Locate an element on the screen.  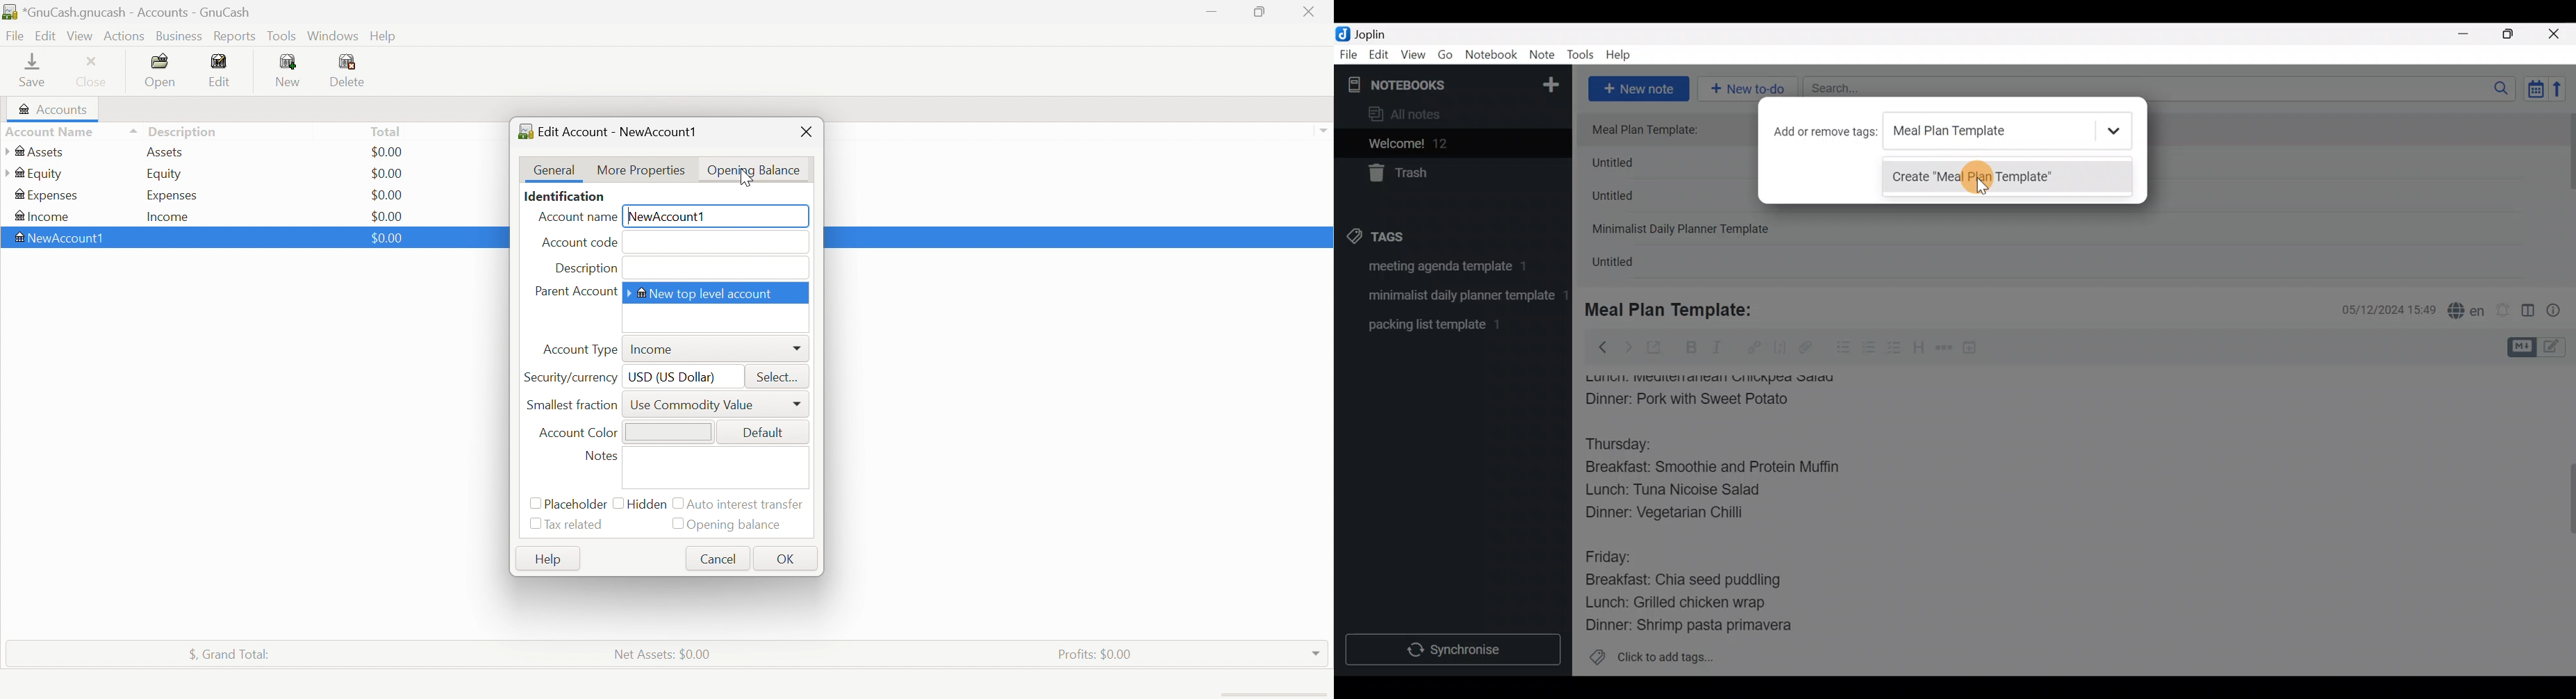
$0.00 is located at coordinates (386, 238).